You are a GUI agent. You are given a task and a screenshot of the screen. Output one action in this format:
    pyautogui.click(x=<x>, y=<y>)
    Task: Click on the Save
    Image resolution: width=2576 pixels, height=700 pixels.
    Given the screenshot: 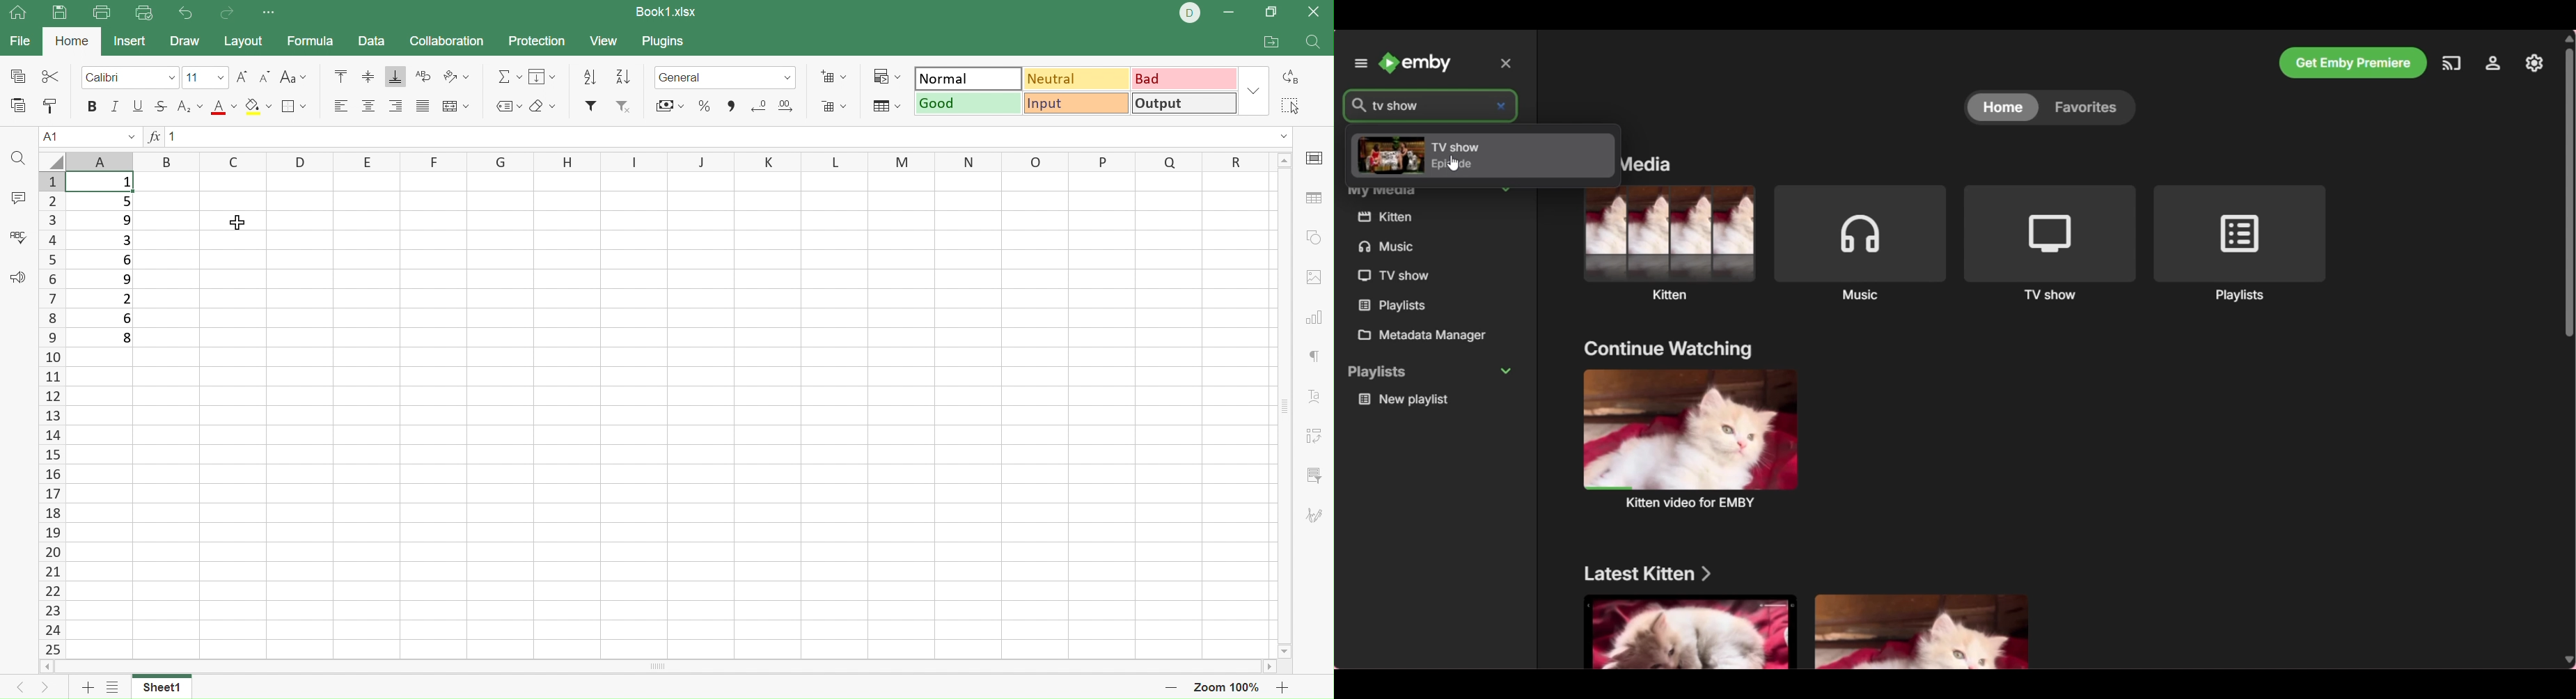 What is the action you would take?
    pyautogui.click(x=60, y=15)
    